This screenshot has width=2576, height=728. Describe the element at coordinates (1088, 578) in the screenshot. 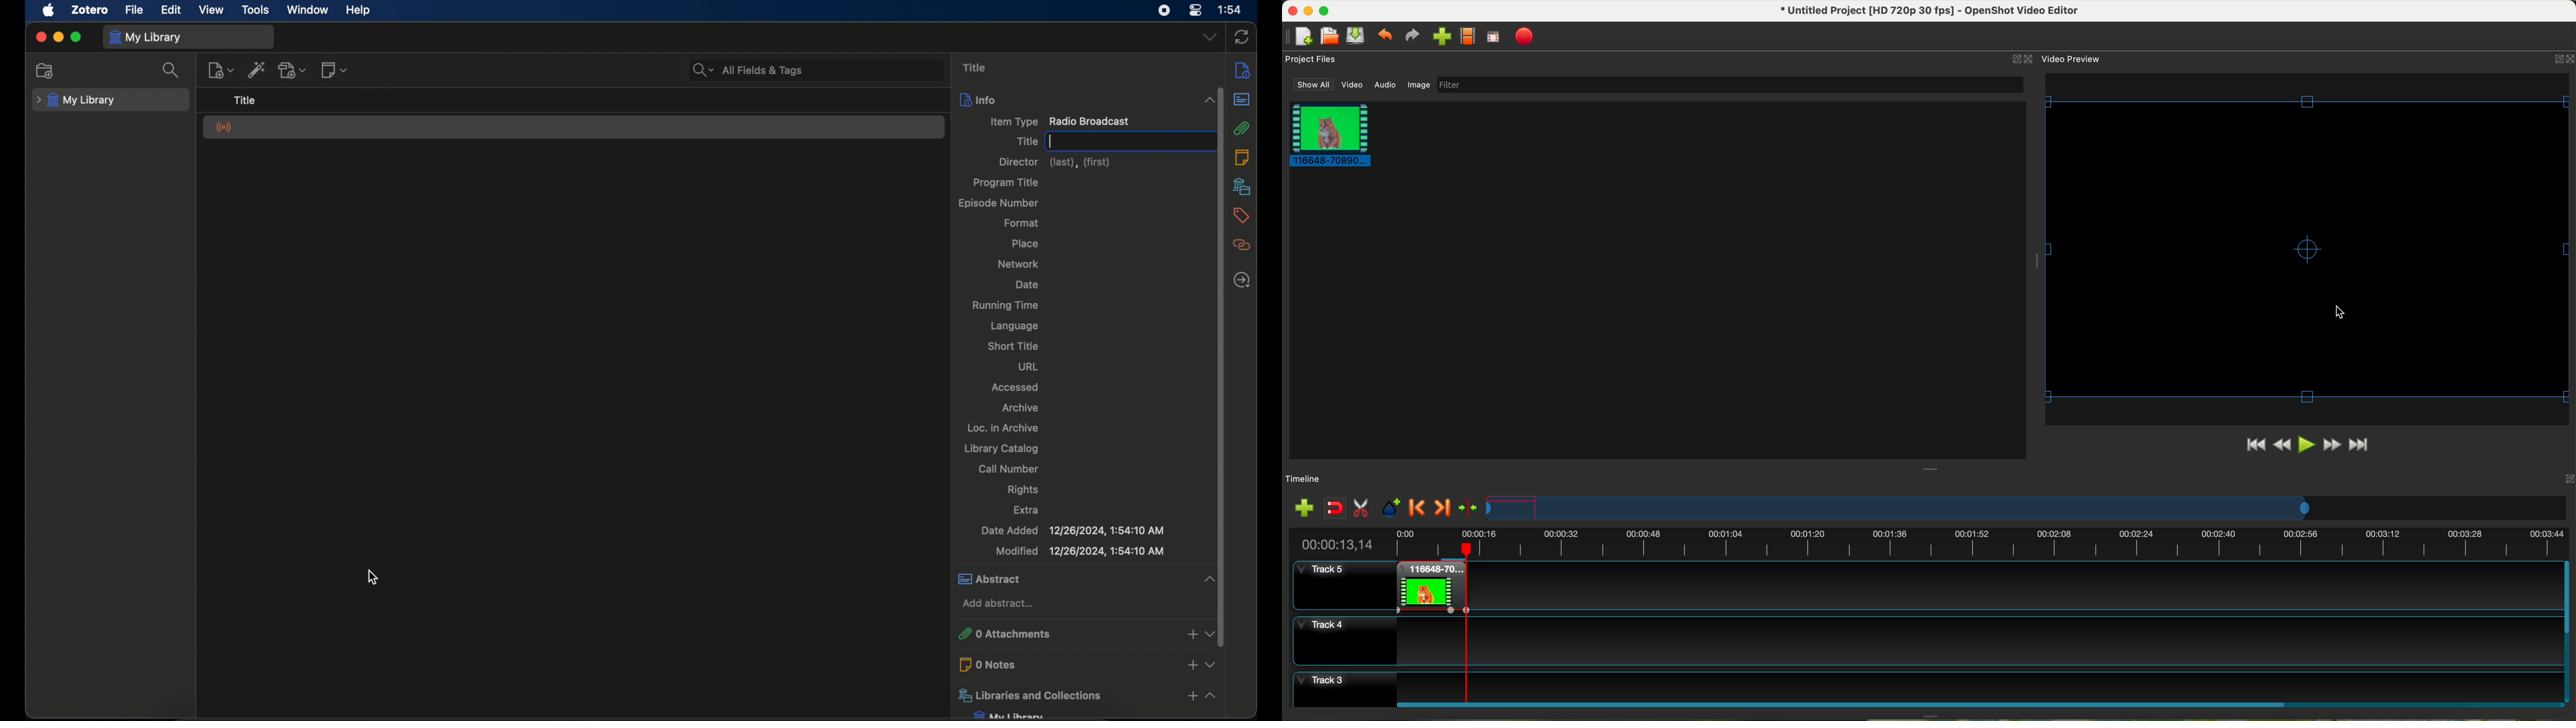

I see `abstract` at that location.